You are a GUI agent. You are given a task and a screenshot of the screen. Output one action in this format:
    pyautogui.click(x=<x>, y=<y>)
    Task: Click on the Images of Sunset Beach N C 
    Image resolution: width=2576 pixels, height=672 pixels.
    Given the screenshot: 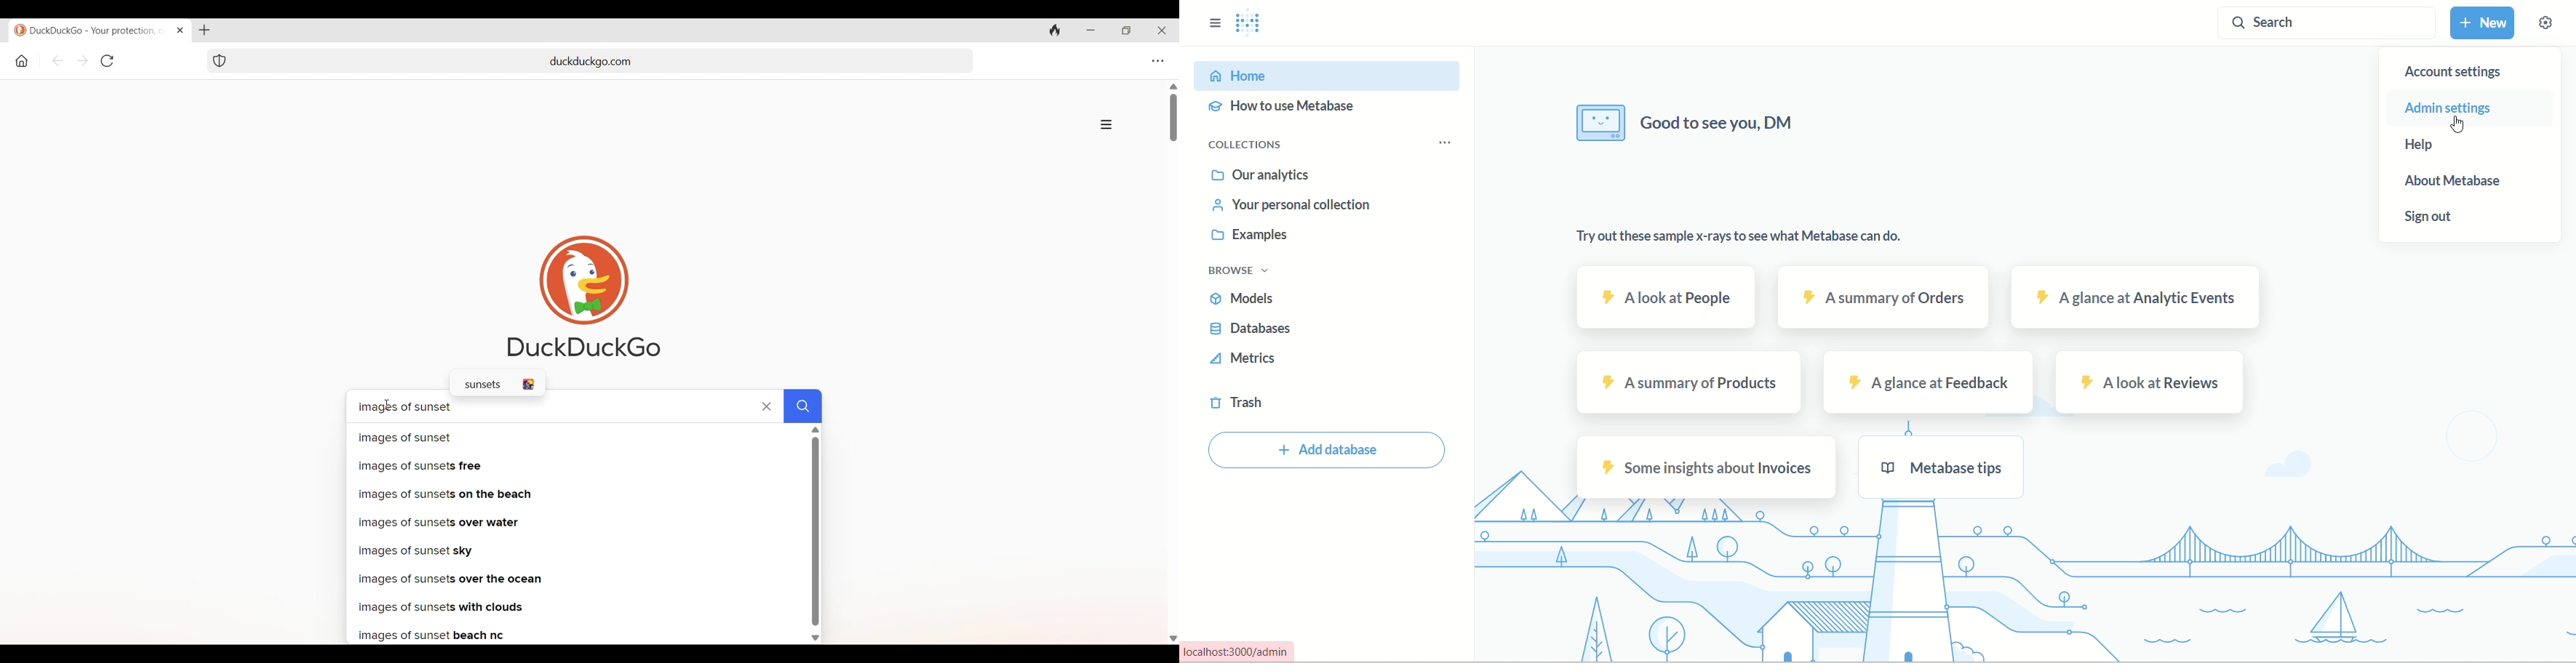 What is the action you would take?
    pyautogui.click(x=574, y=637)
    